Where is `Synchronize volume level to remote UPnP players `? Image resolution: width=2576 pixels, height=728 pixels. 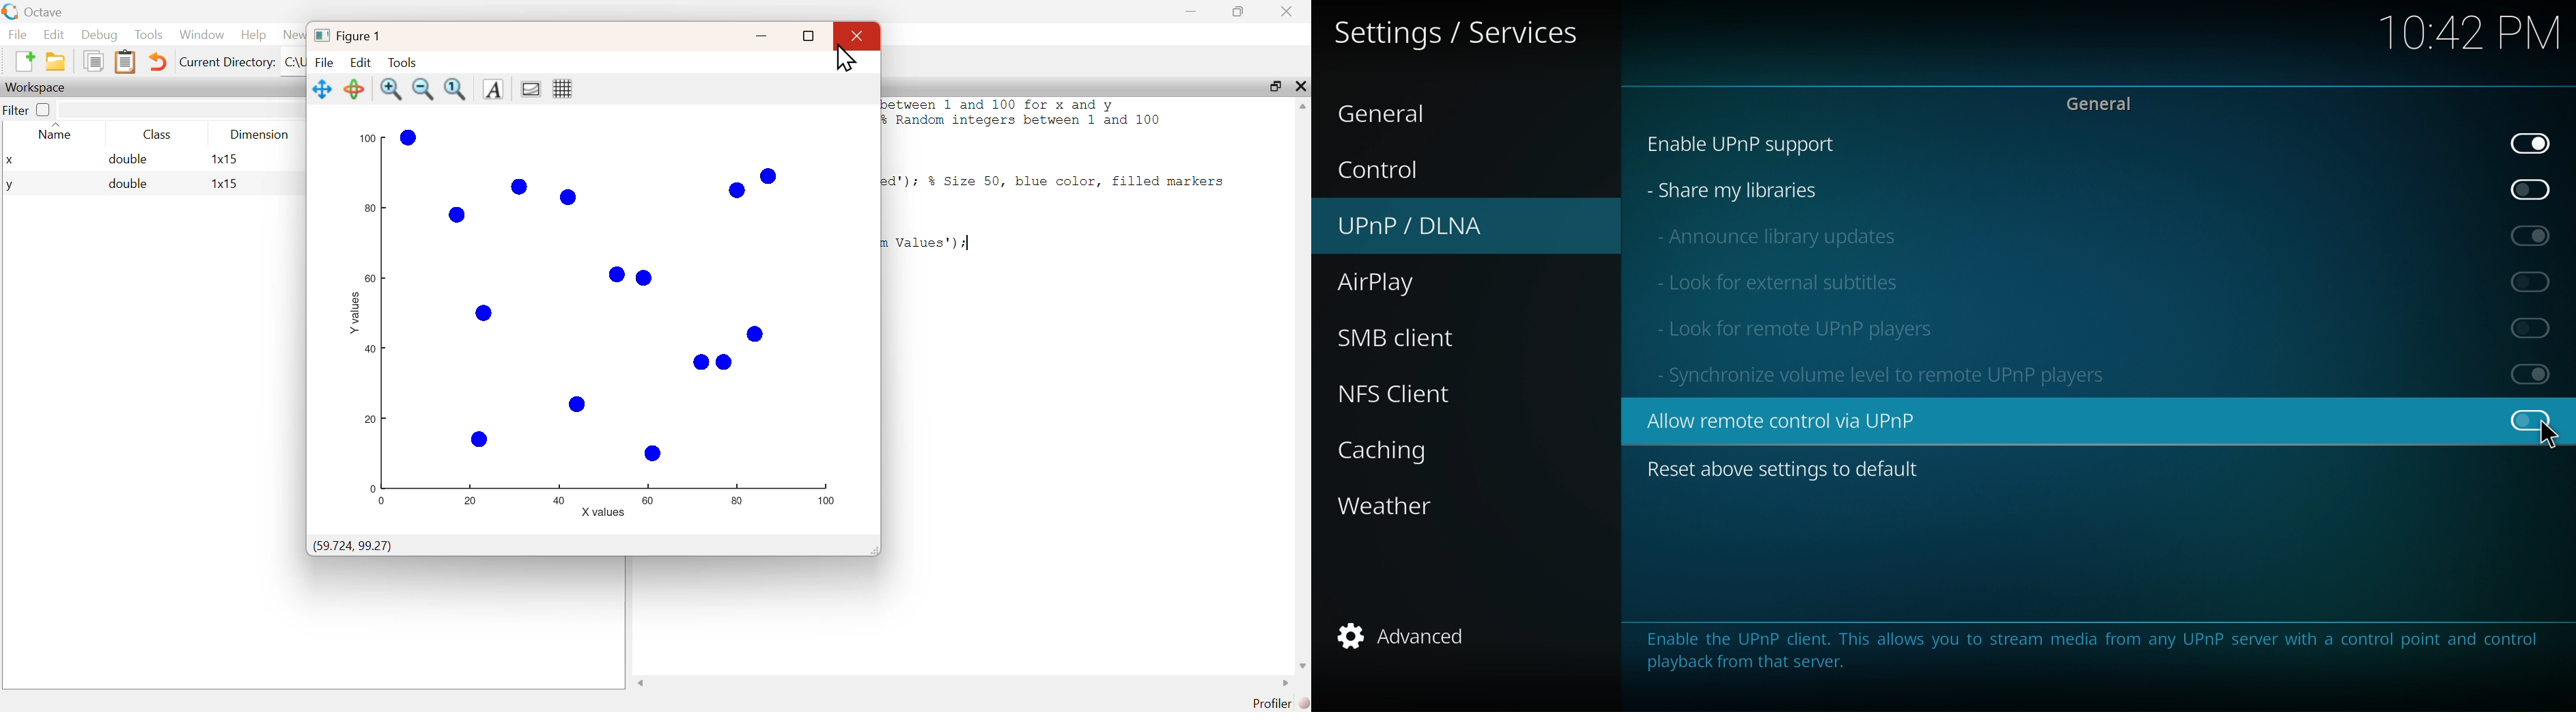 Synchronize volume level to remote UPnP players  is located at coordinates (2103, 376).